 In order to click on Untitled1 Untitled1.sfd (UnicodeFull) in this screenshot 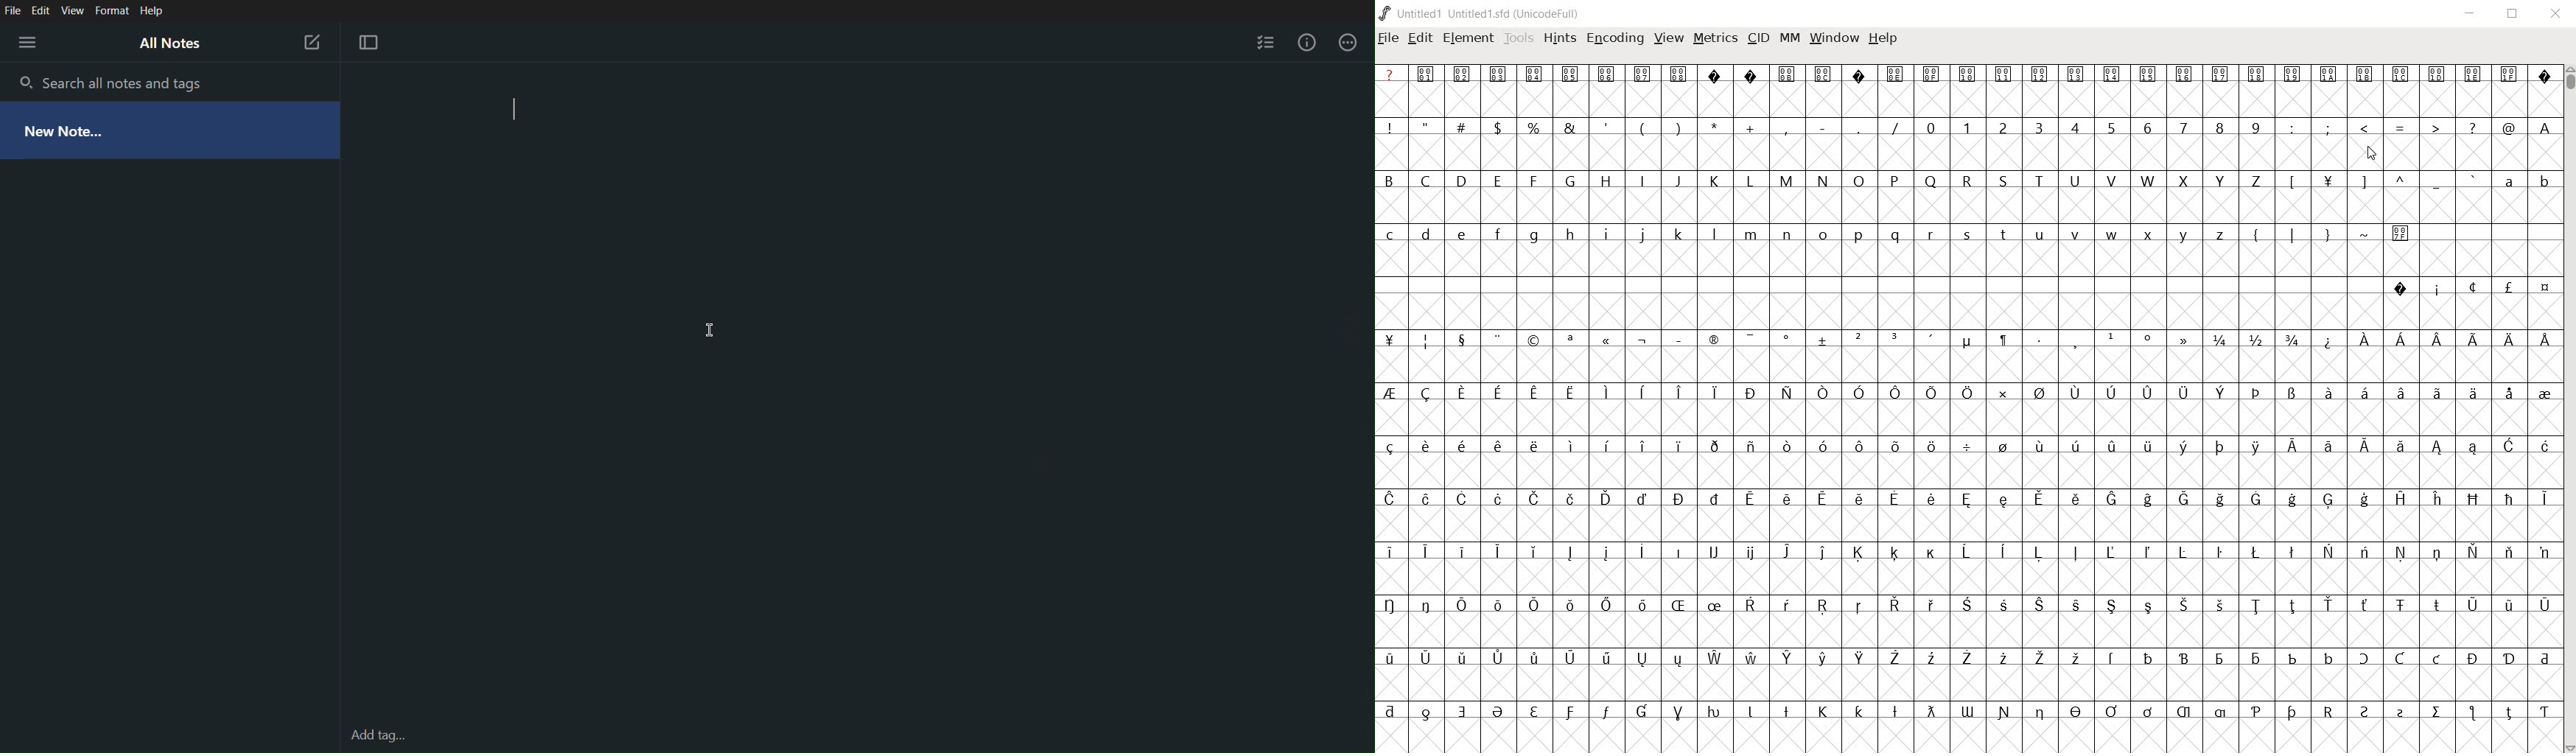, I will do `click(1483, 13)`.